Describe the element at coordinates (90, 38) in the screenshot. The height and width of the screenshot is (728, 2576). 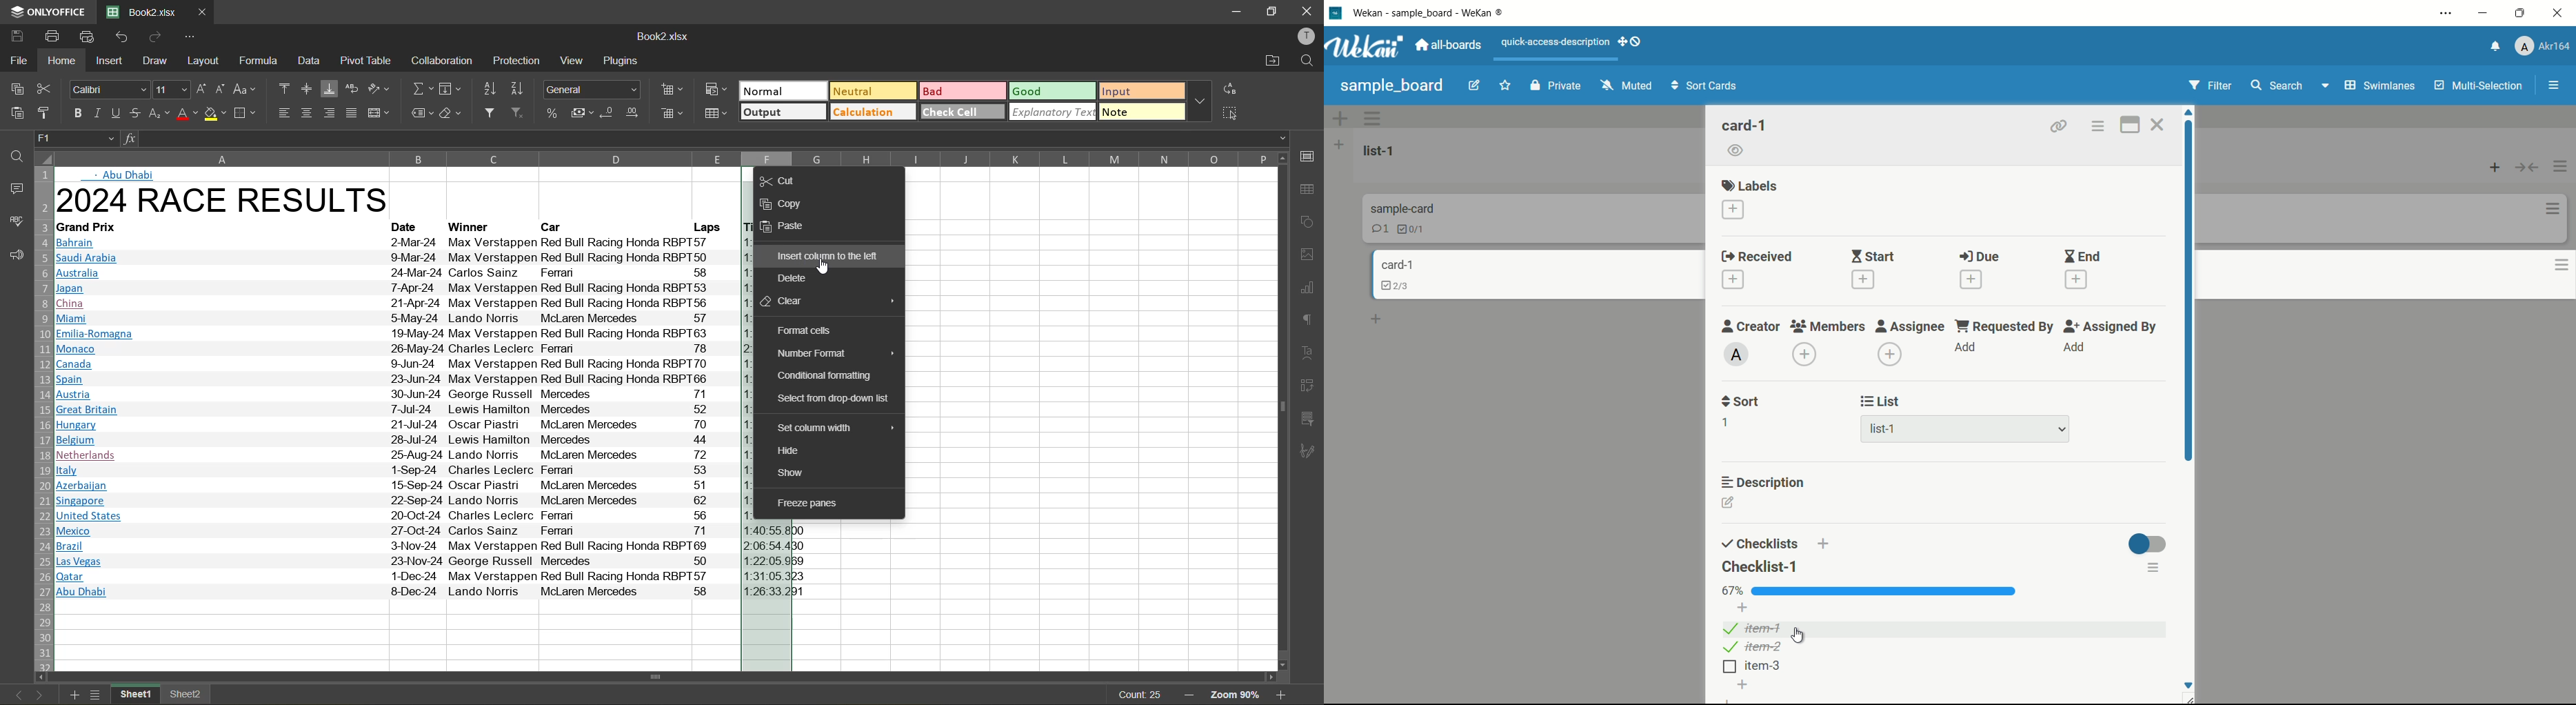
I see `quick print` at that location.